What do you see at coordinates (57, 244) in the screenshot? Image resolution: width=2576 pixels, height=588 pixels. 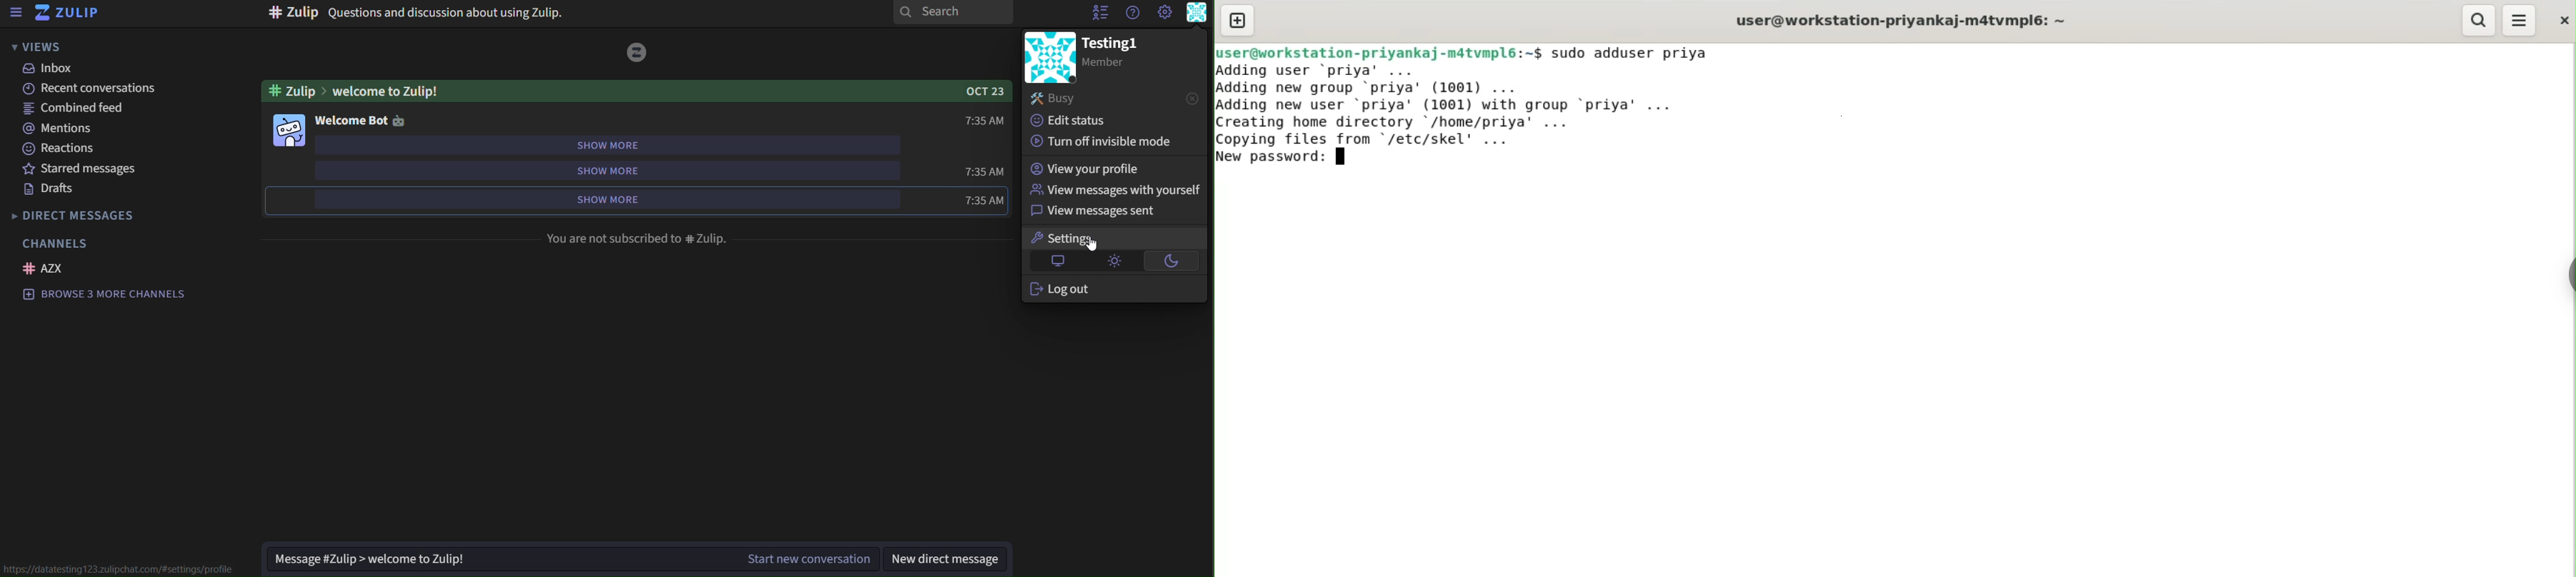 I see `channels` at bounding box center [57, 244].